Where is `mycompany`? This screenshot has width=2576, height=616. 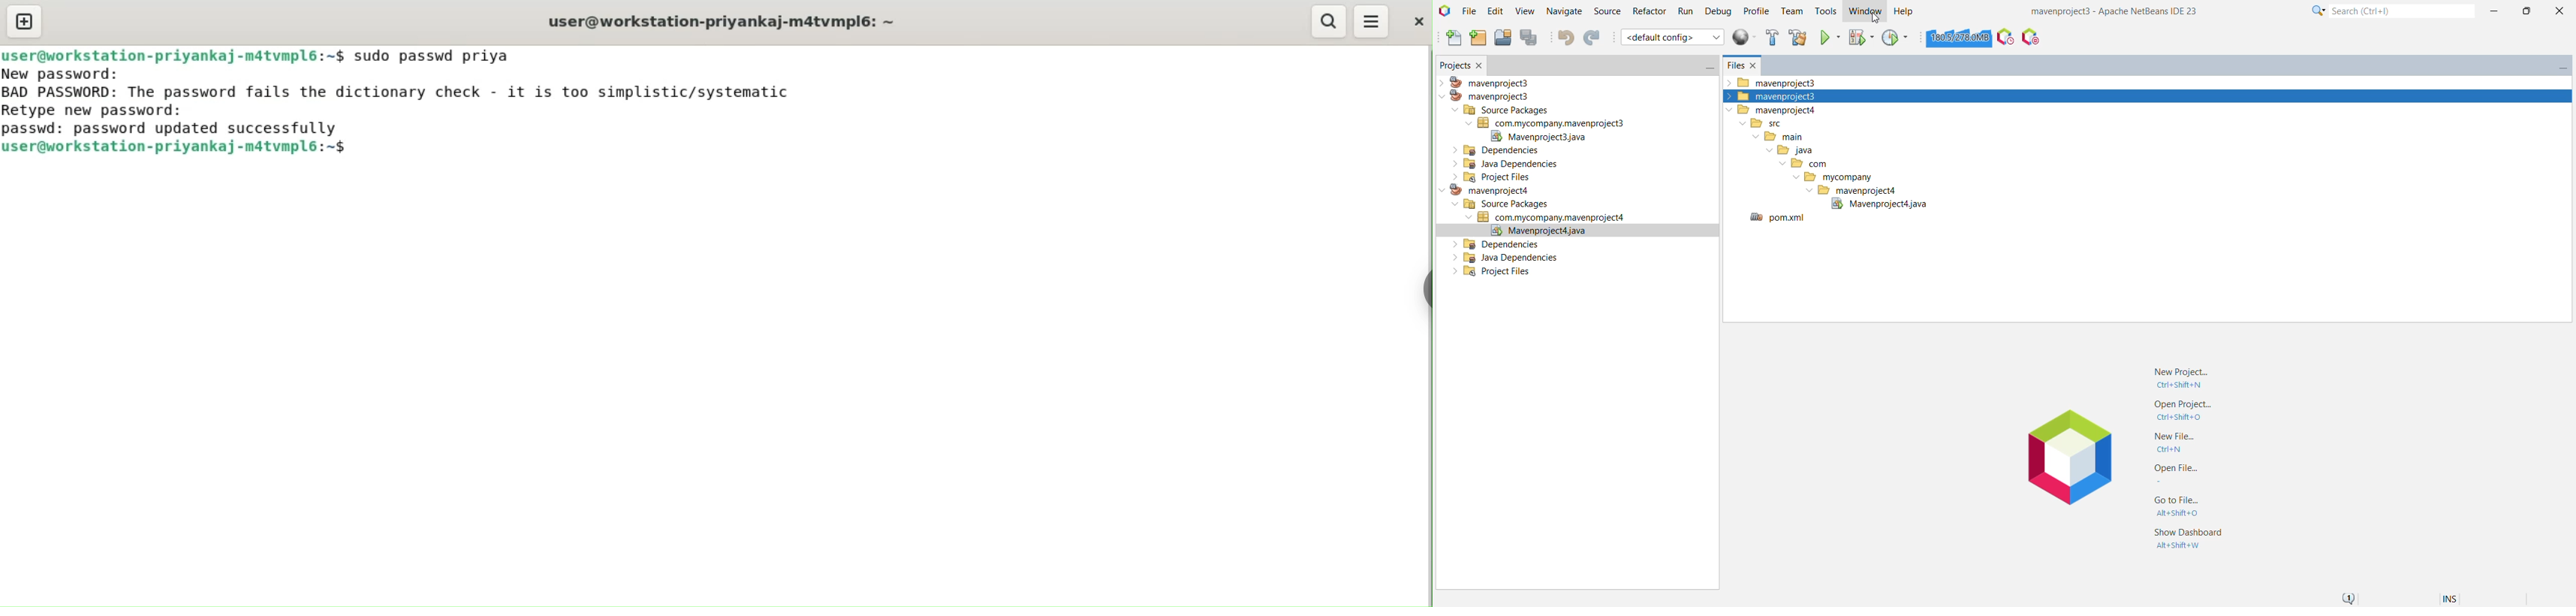
mycompany is located at coordinates (1834, 179).